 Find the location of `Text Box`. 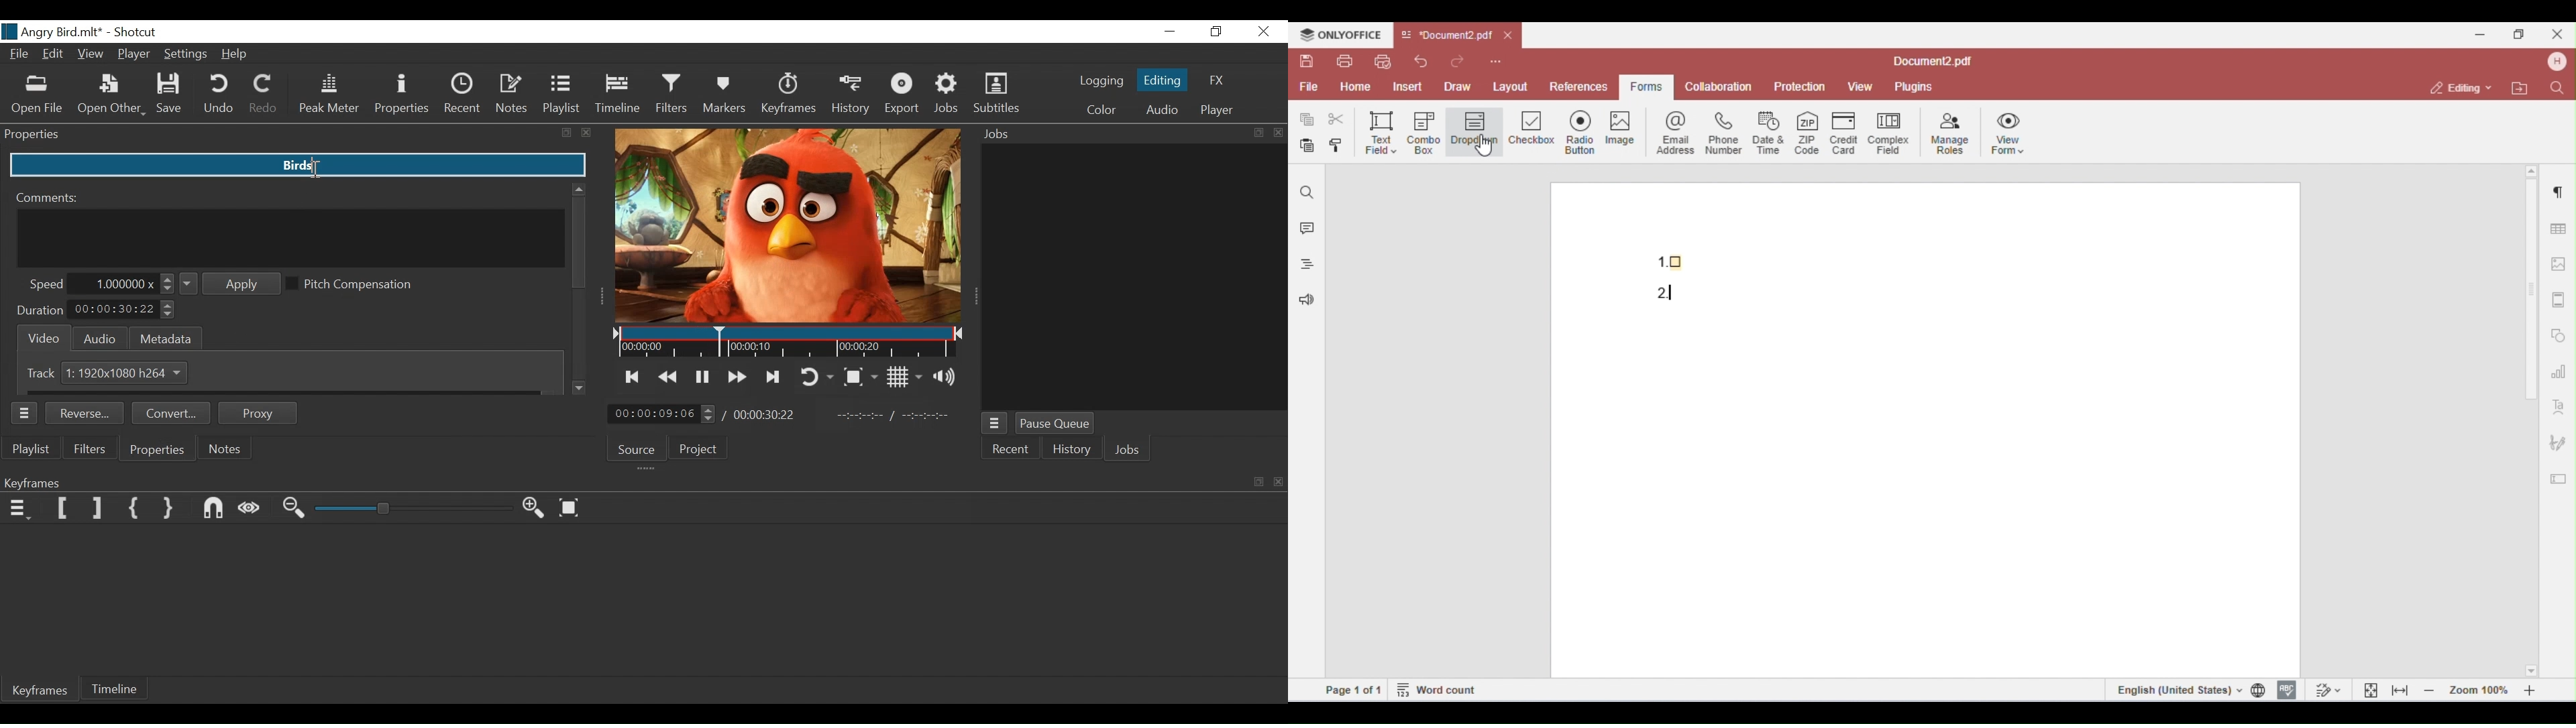

Text Box is located at coordinates (297, 166).